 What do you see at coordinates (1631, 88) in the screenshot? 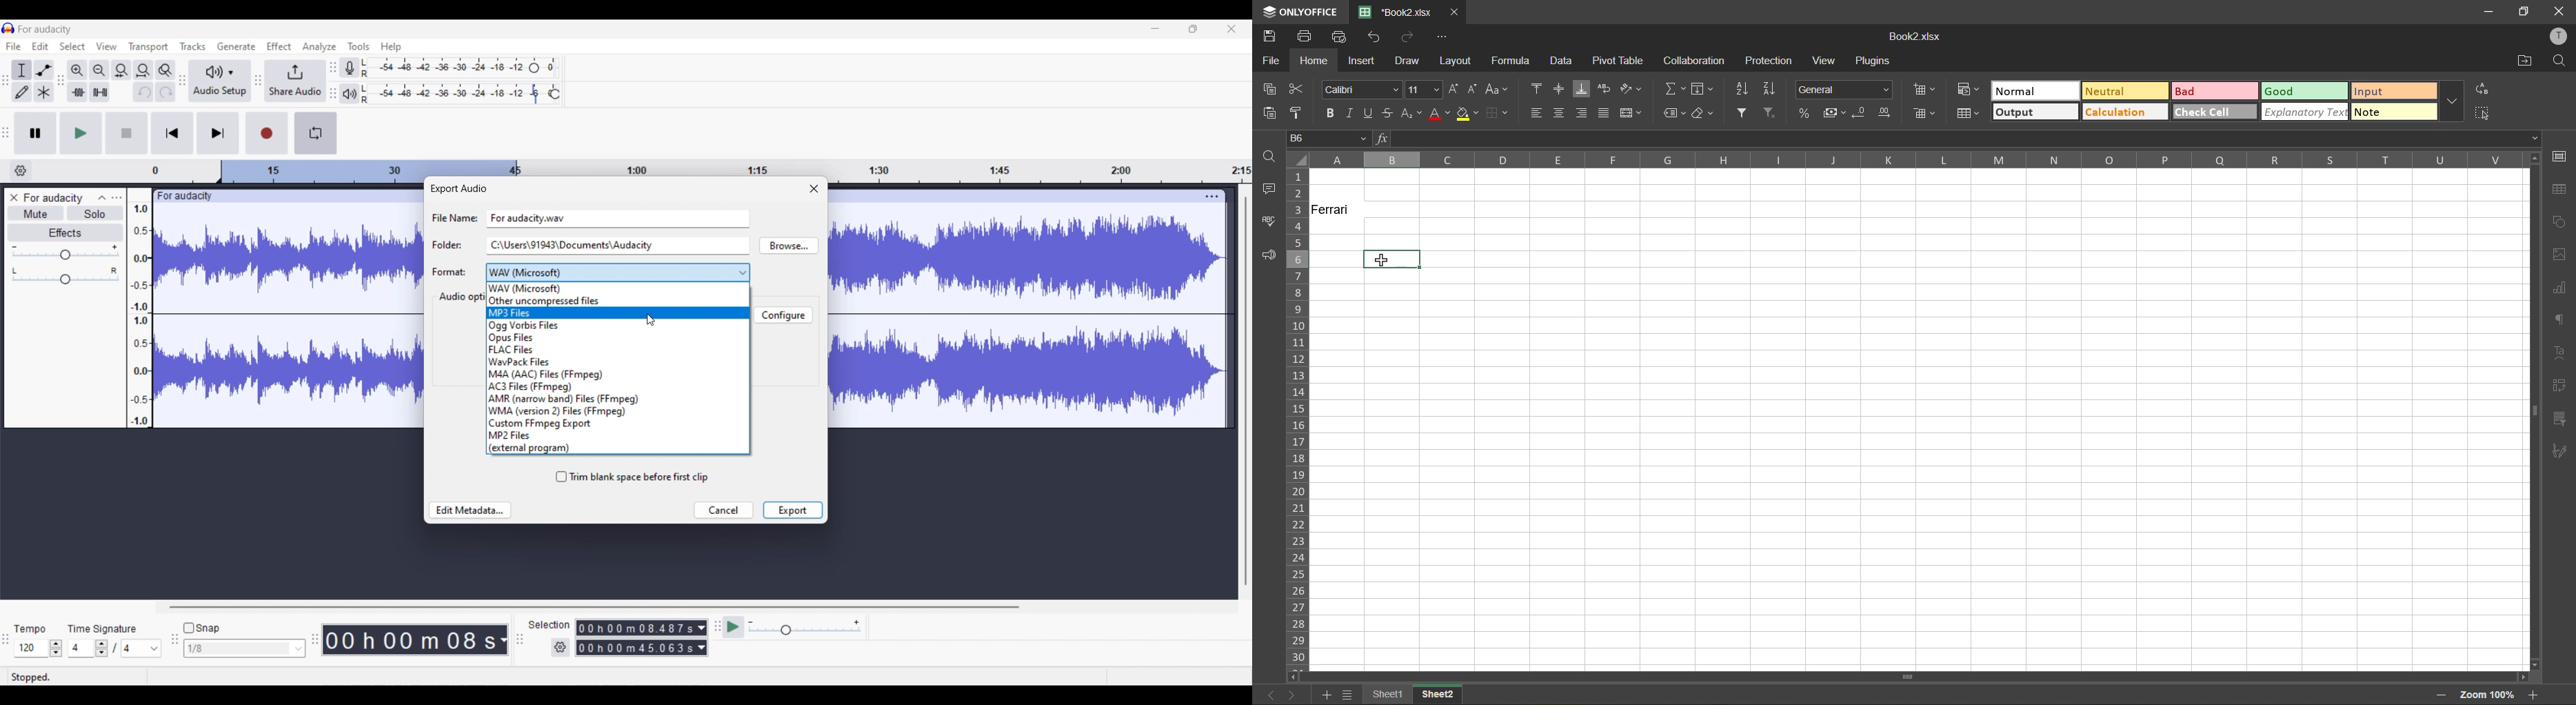
I see `orientation` at bounding box center [1631, 88].